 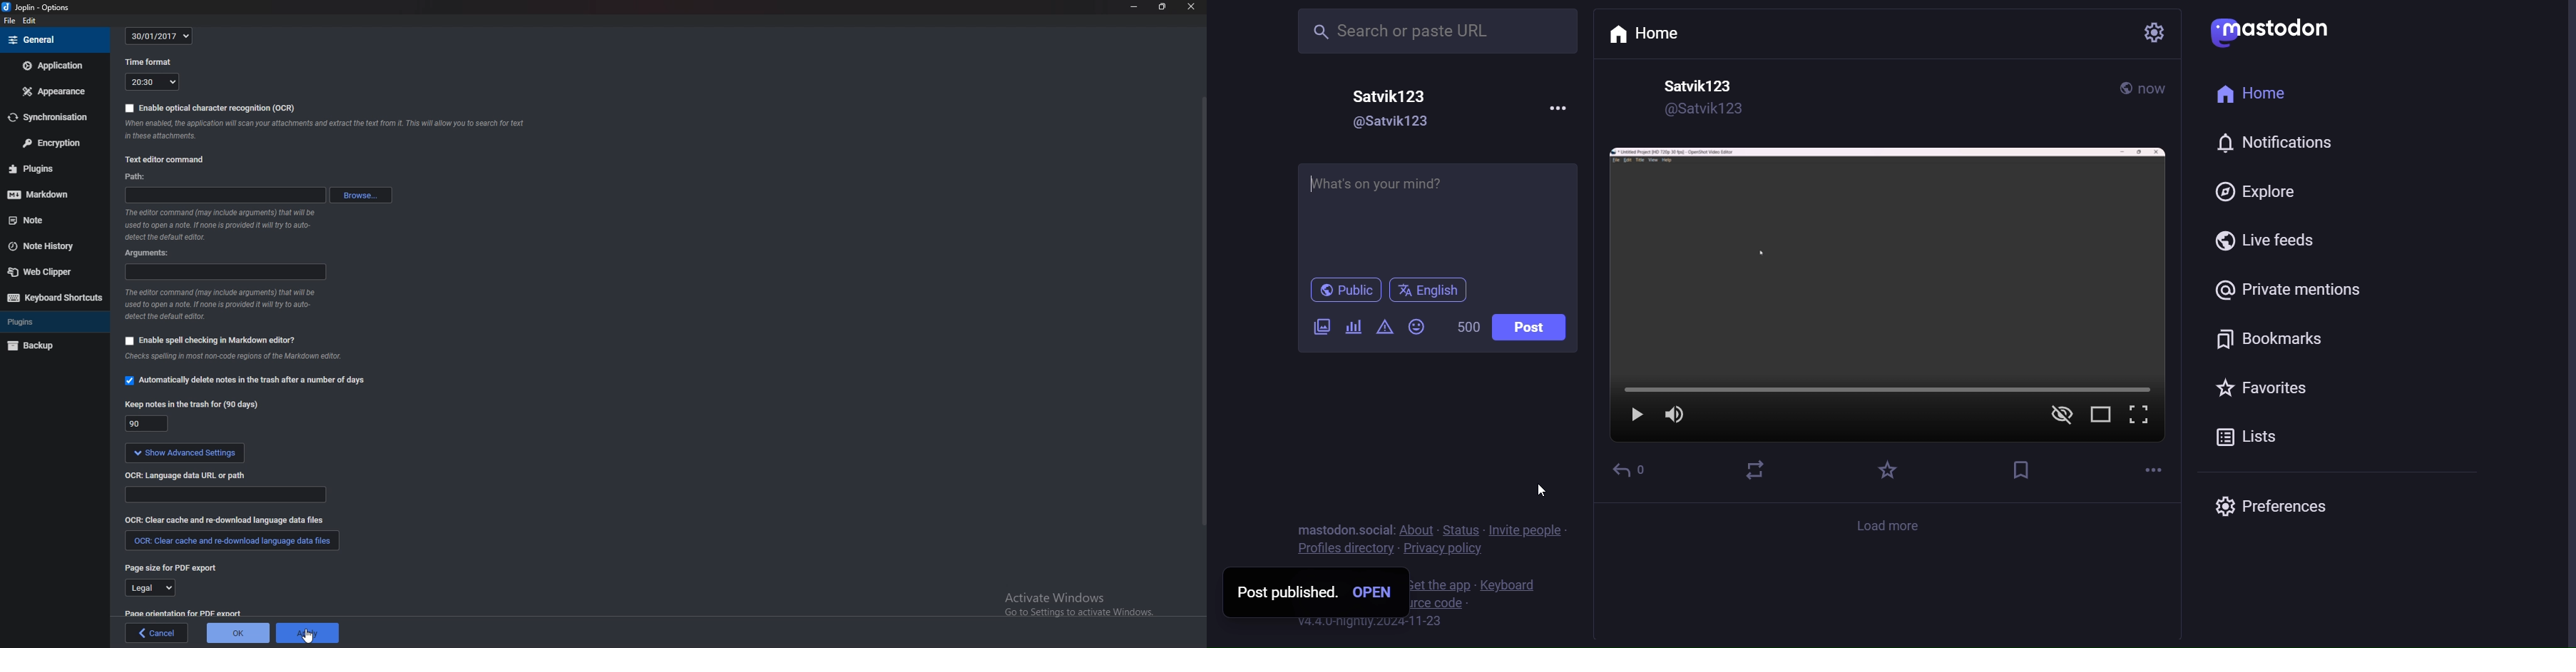 What do you see at coordinates (1561, 108) in the screenshot?
I see `more` at bounding box center [1561, 108].